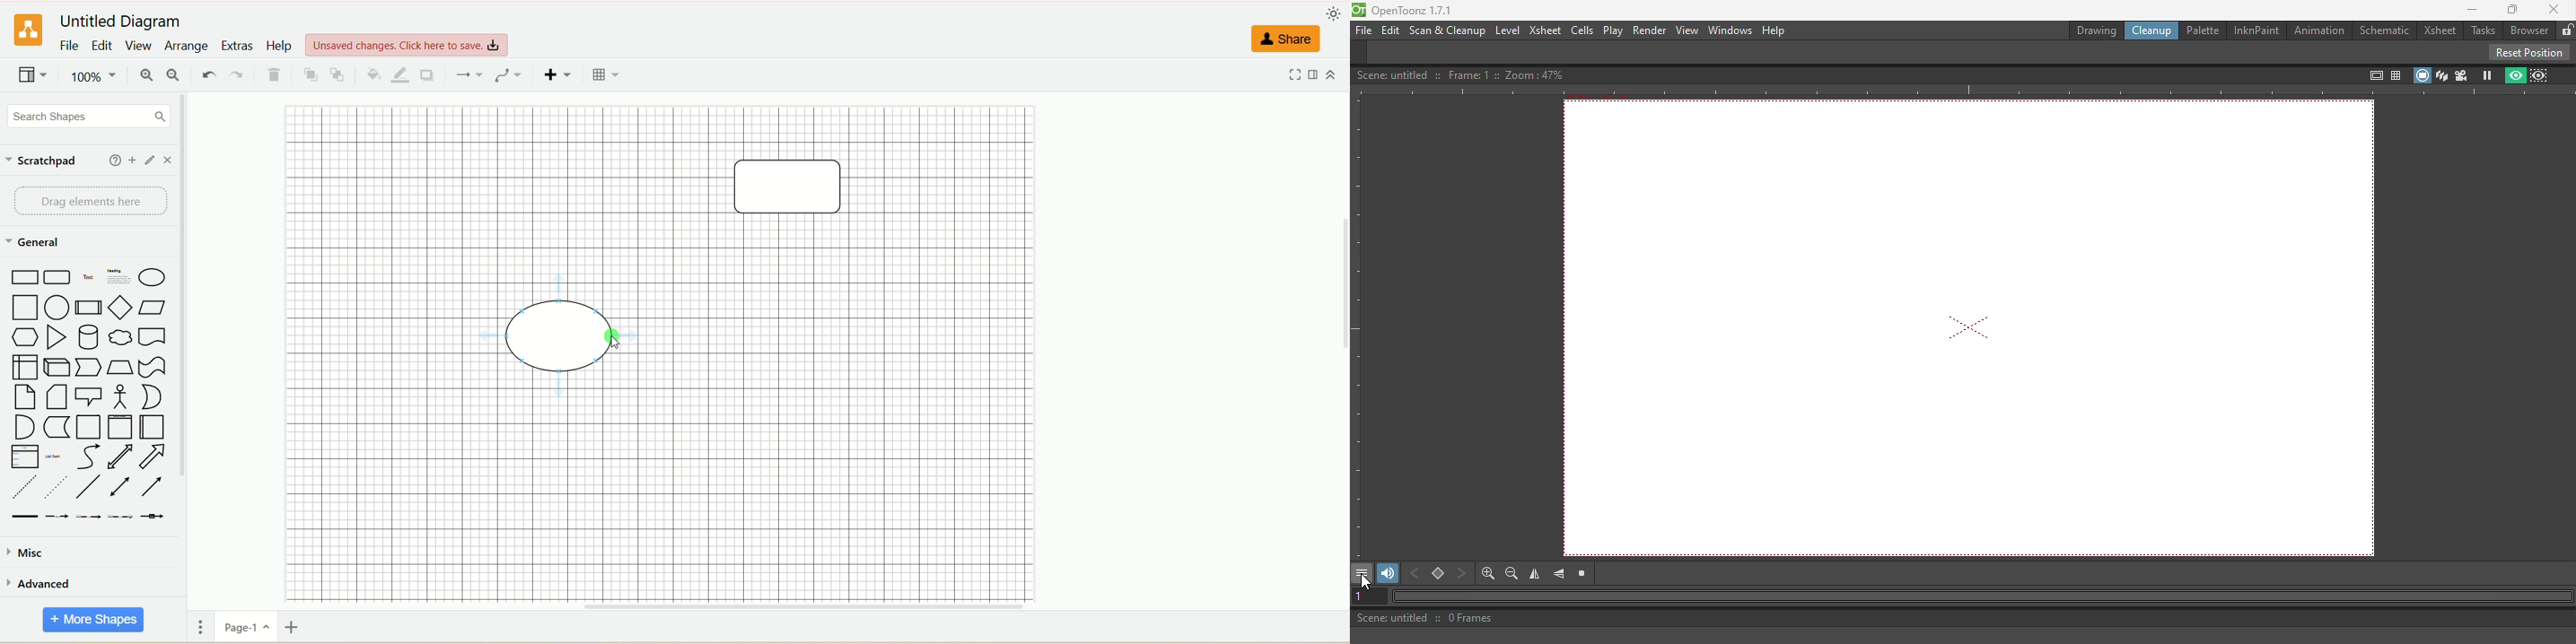  Describe the element at coordinates (509, 75) in the screenshot. I see `waypoints` at that location.